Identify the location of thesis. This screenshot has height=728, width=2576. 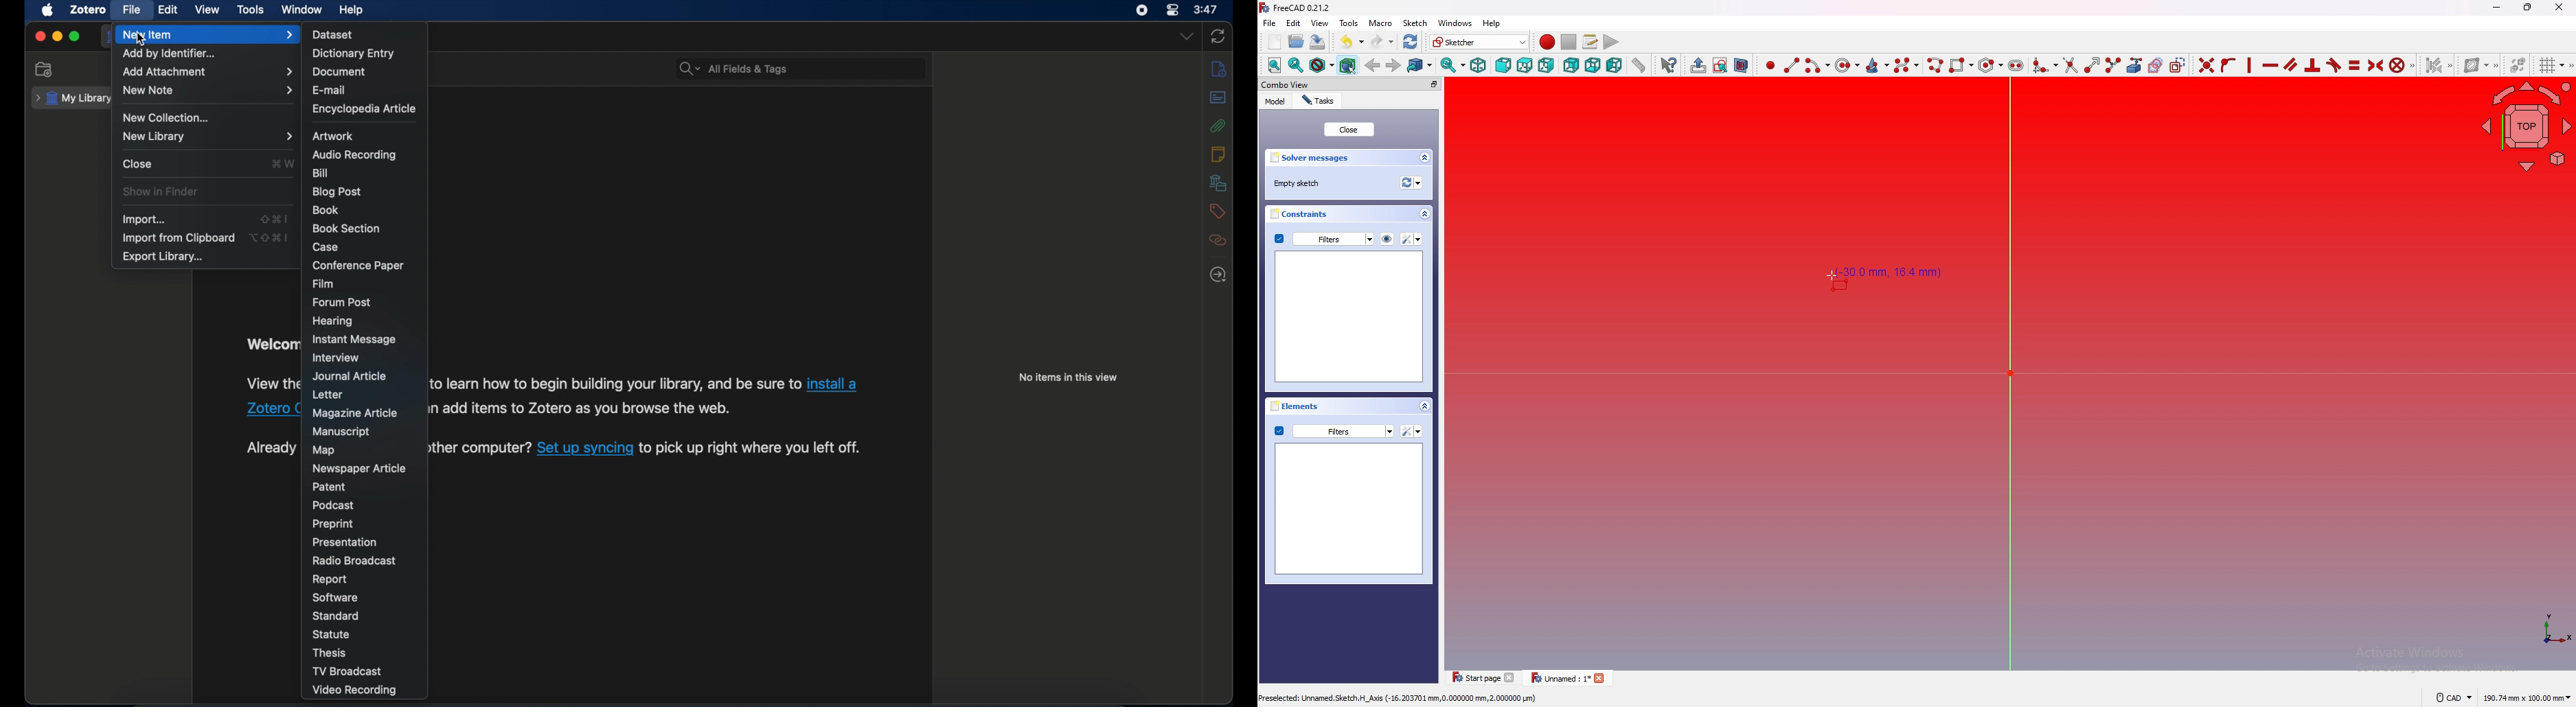
(331, 653).